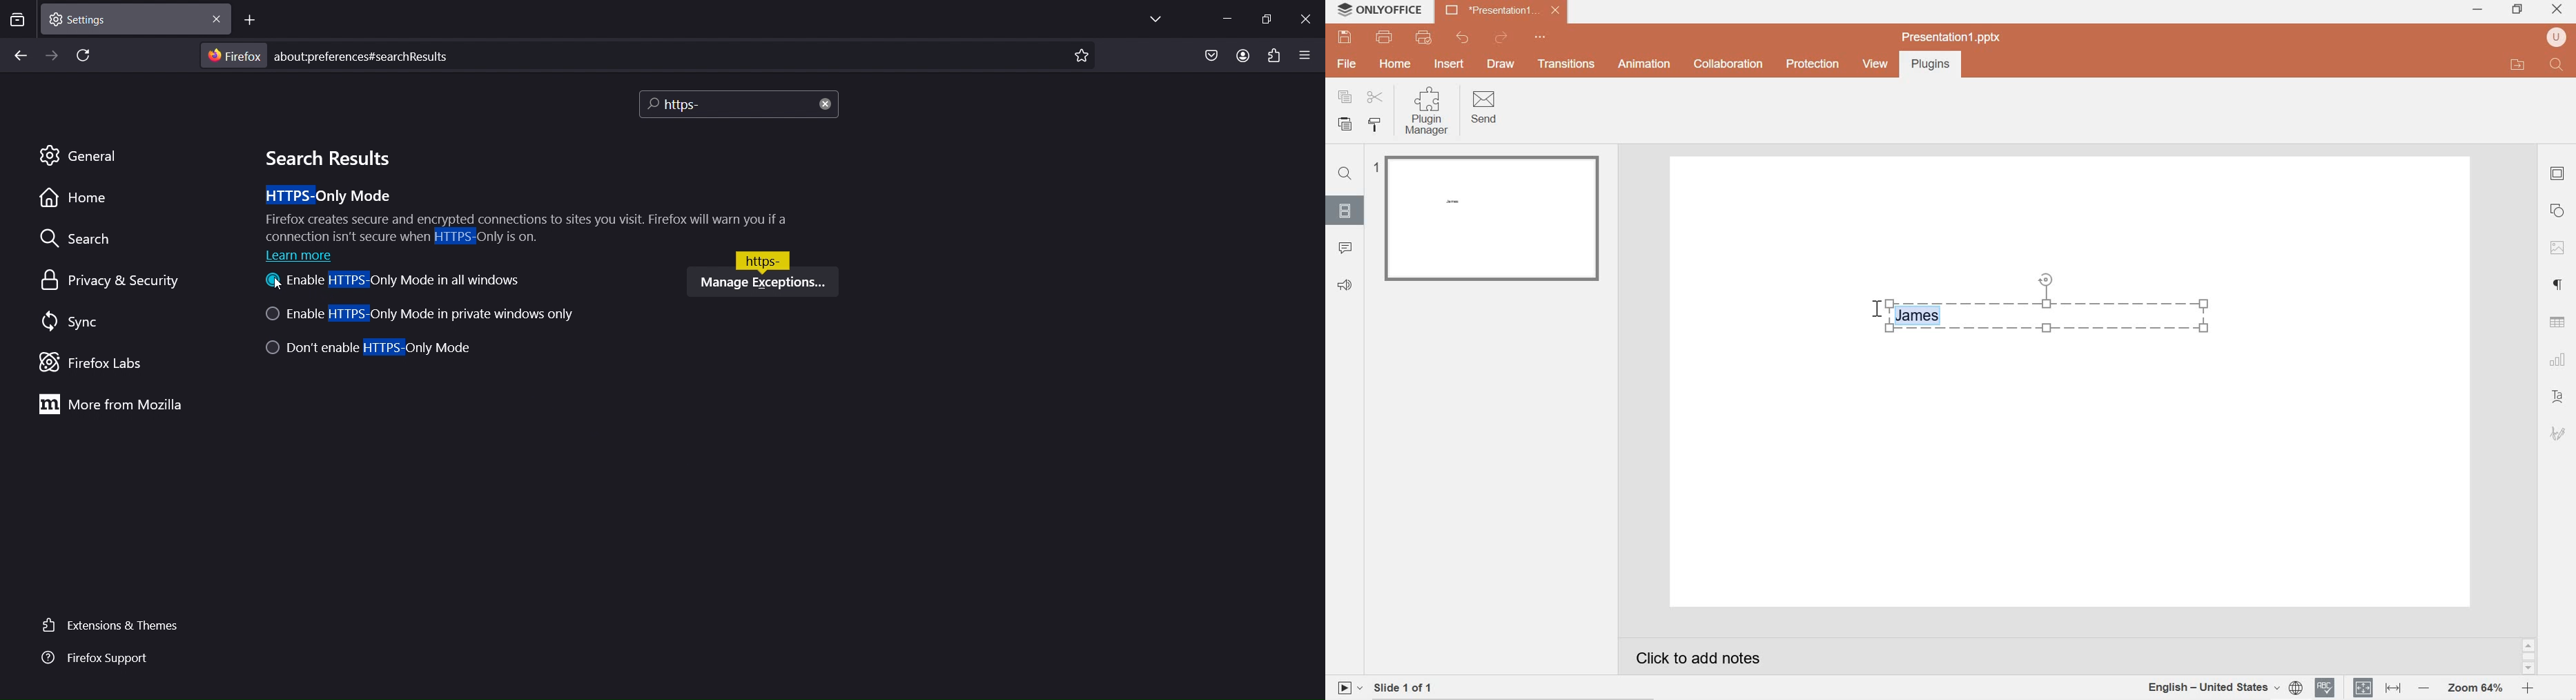 The height and width of the screenshot is (700, 2576). Describe the element at coordinates (1347, 124) in the screenshot. I see `paste` at that location.